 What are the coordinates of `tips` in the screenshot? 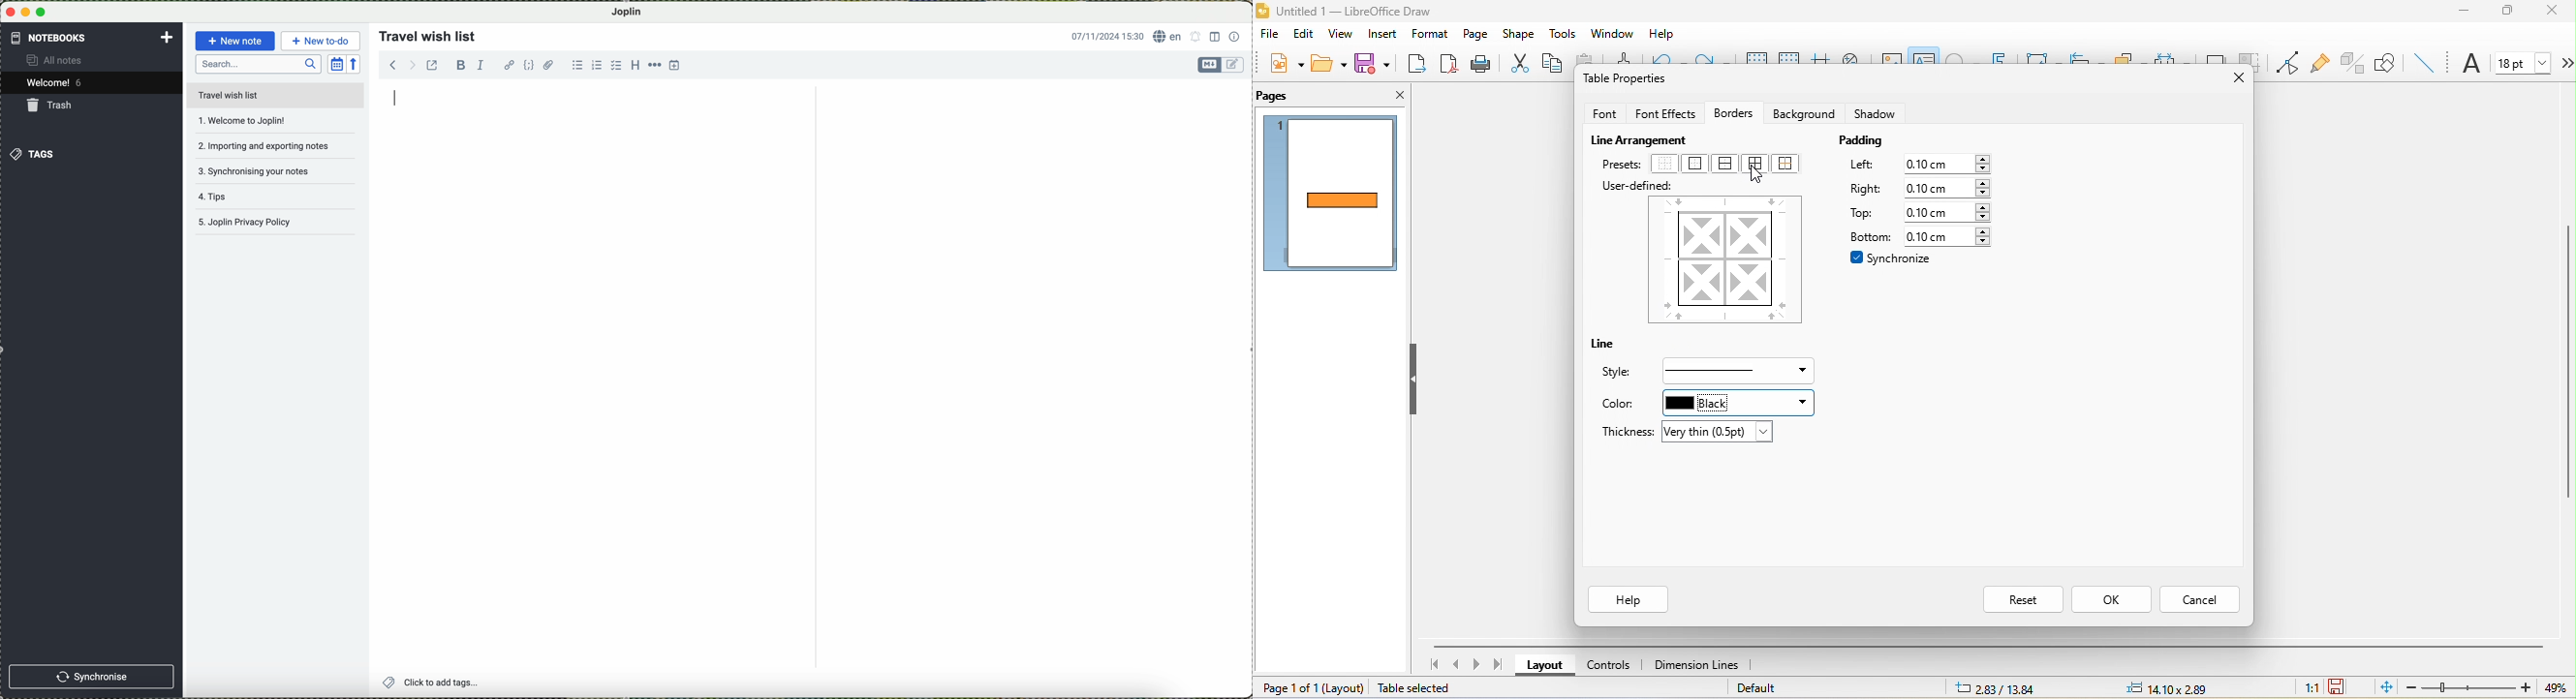 It's located at (257, 200).